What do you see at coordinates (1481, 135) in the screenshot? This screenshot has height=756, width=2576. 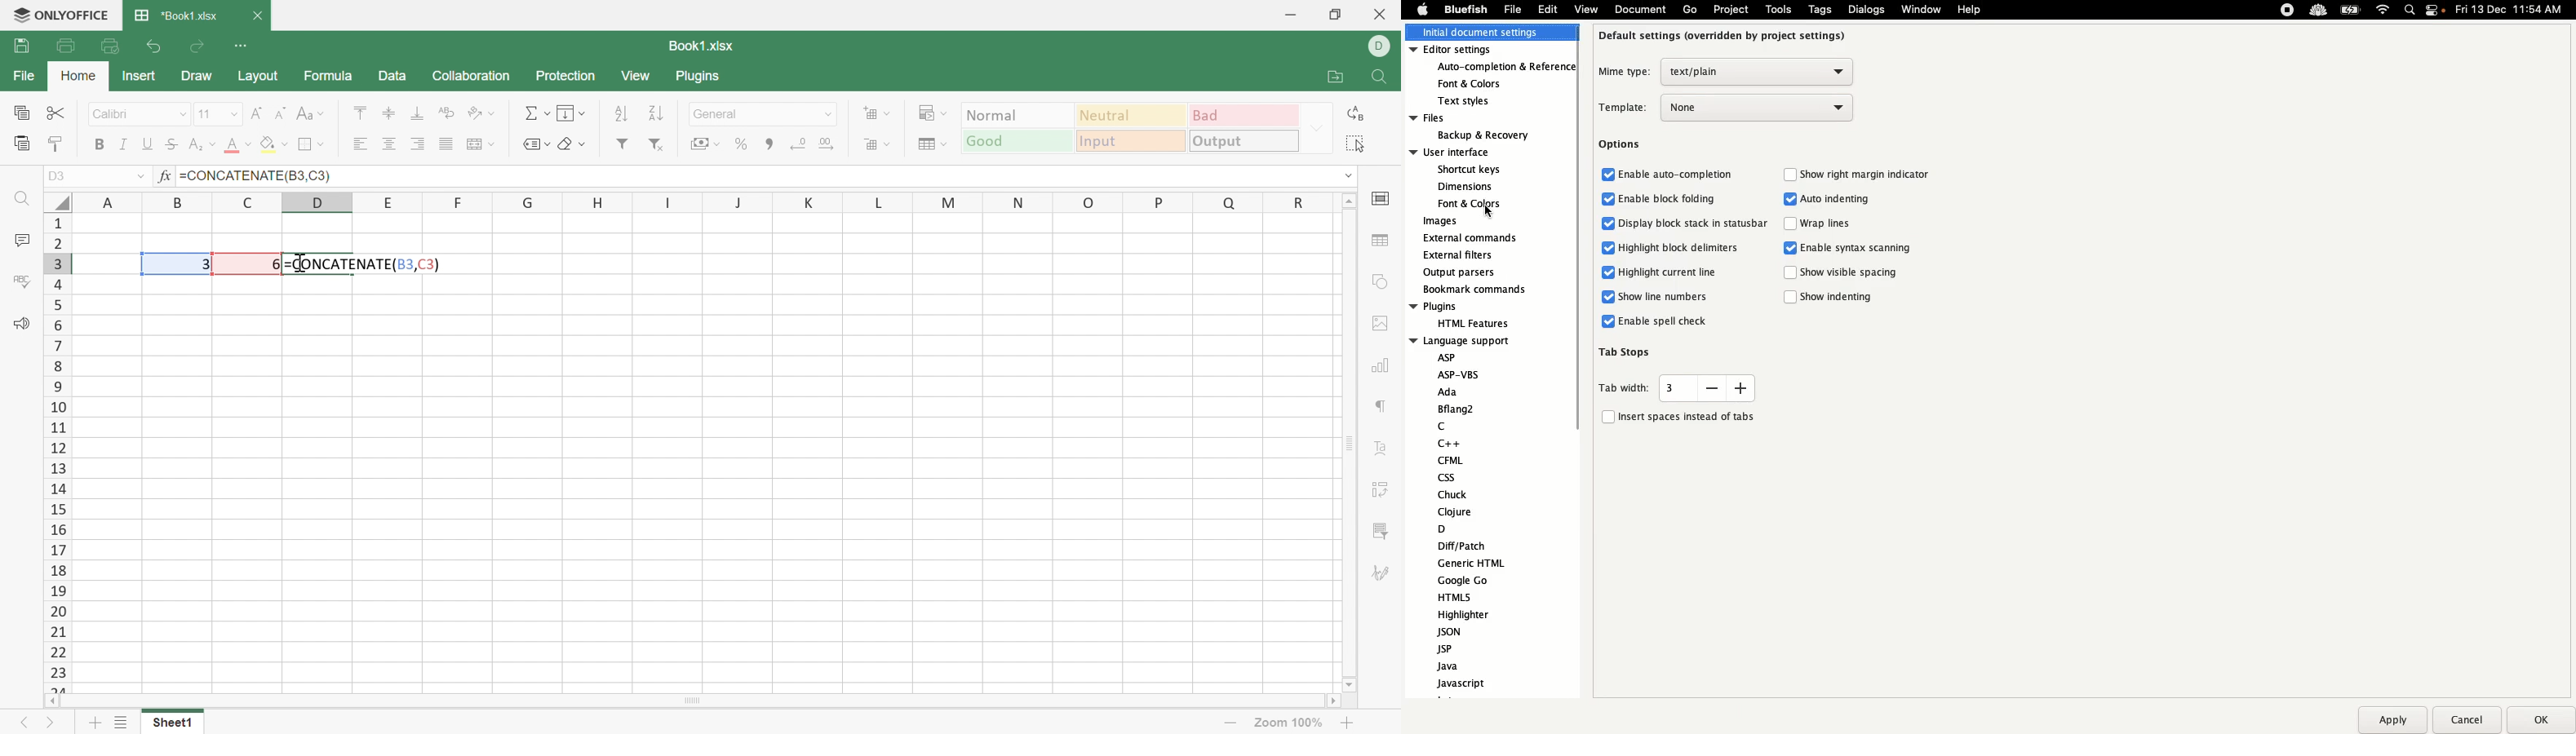 I see `backup & recovery` at bounding box center [1481, 135].